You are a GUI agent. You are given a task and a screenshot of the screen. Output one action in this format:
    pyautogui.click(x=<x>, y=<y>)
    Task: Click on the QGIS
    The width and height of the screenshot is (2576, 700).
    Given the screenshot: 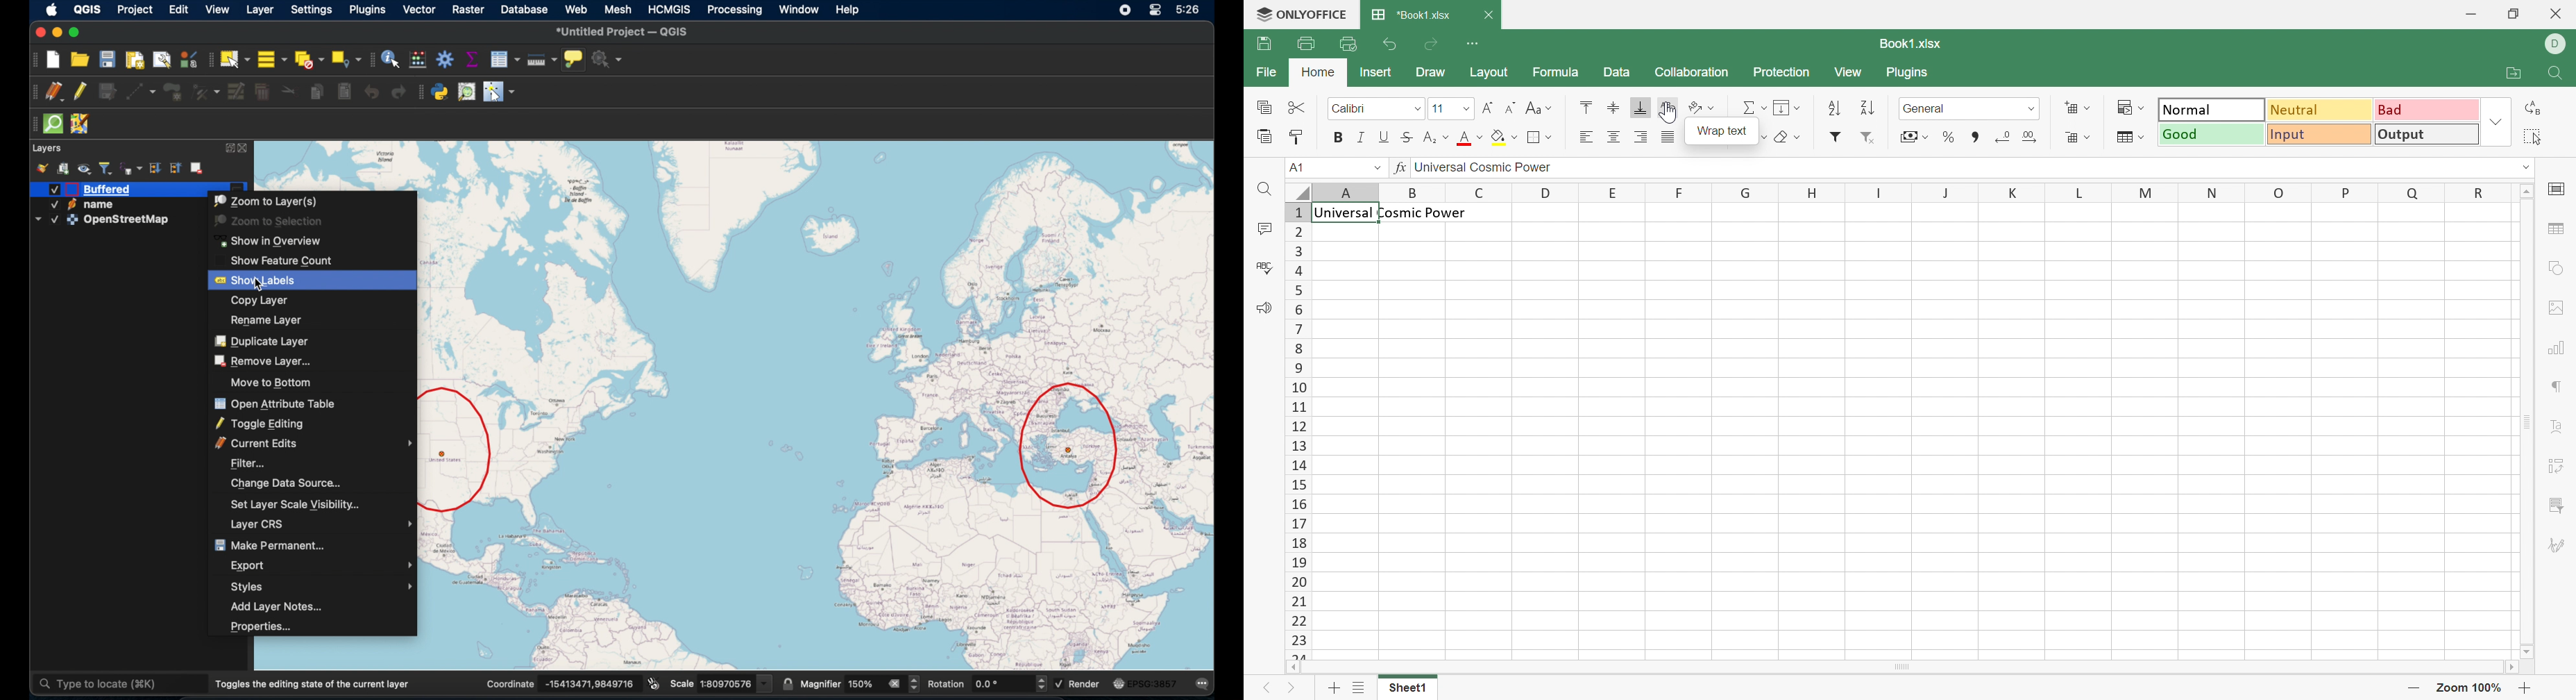 What is the action you would take?
    pyautogui.click(x=87, y=9)
    